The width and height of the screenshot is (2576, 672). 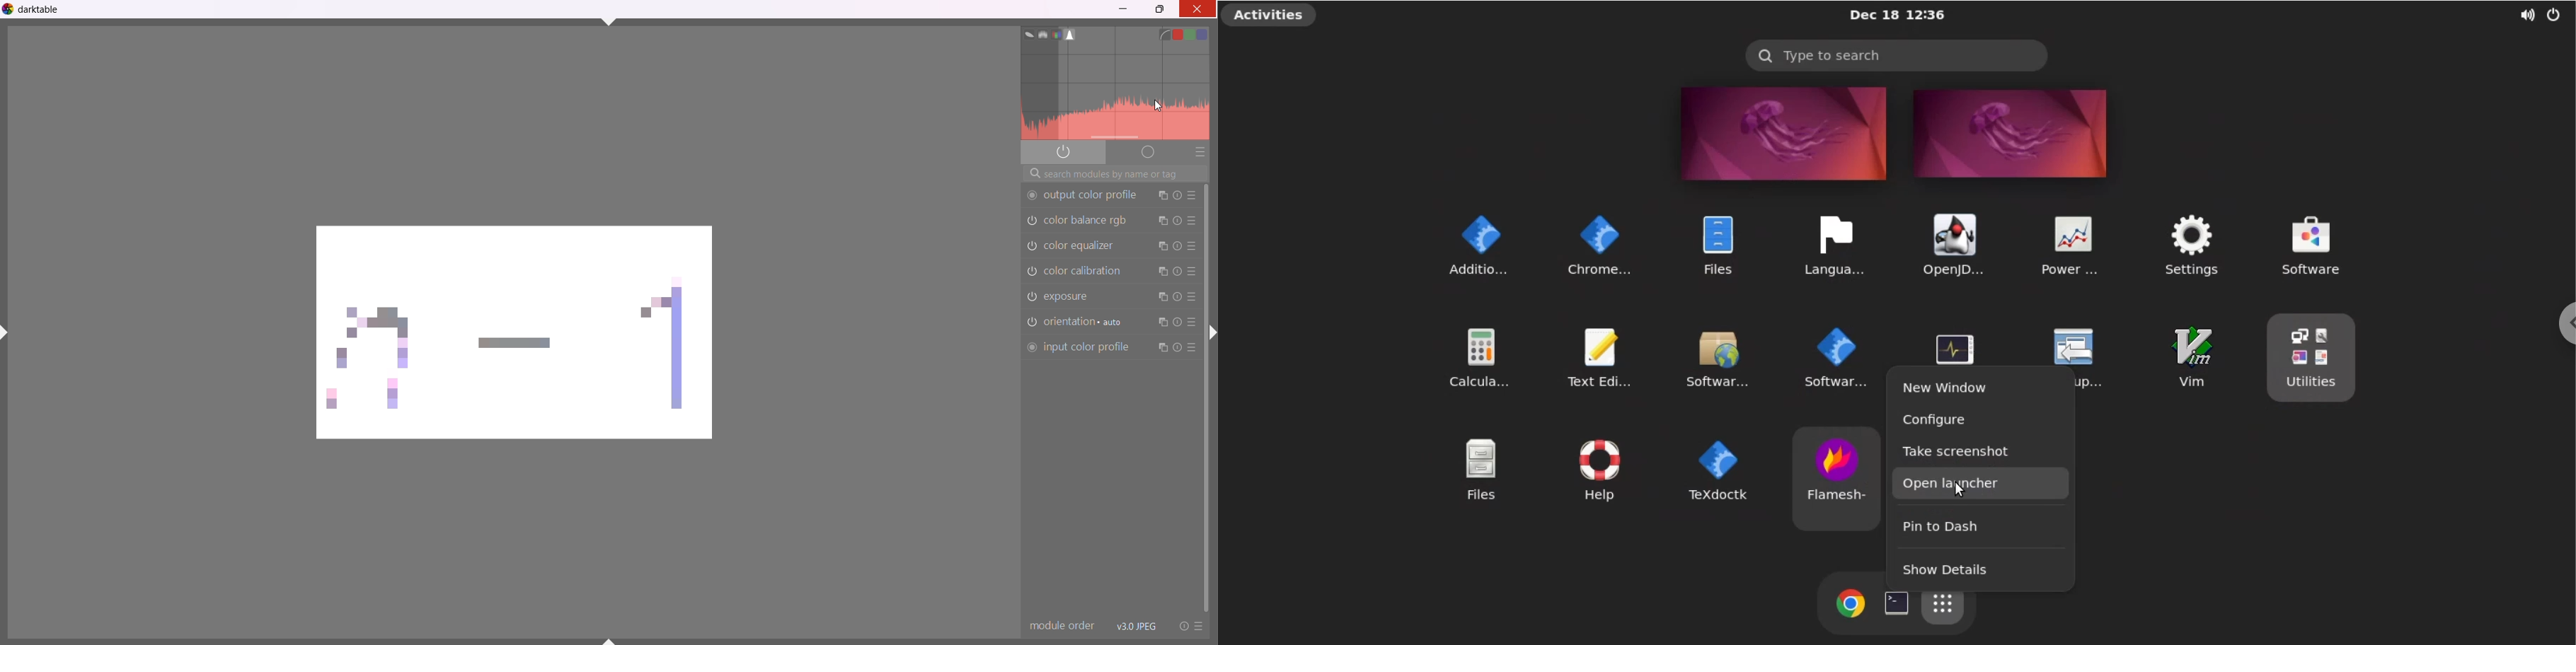 I want to click on histogram, so click(x=1116, y=80).